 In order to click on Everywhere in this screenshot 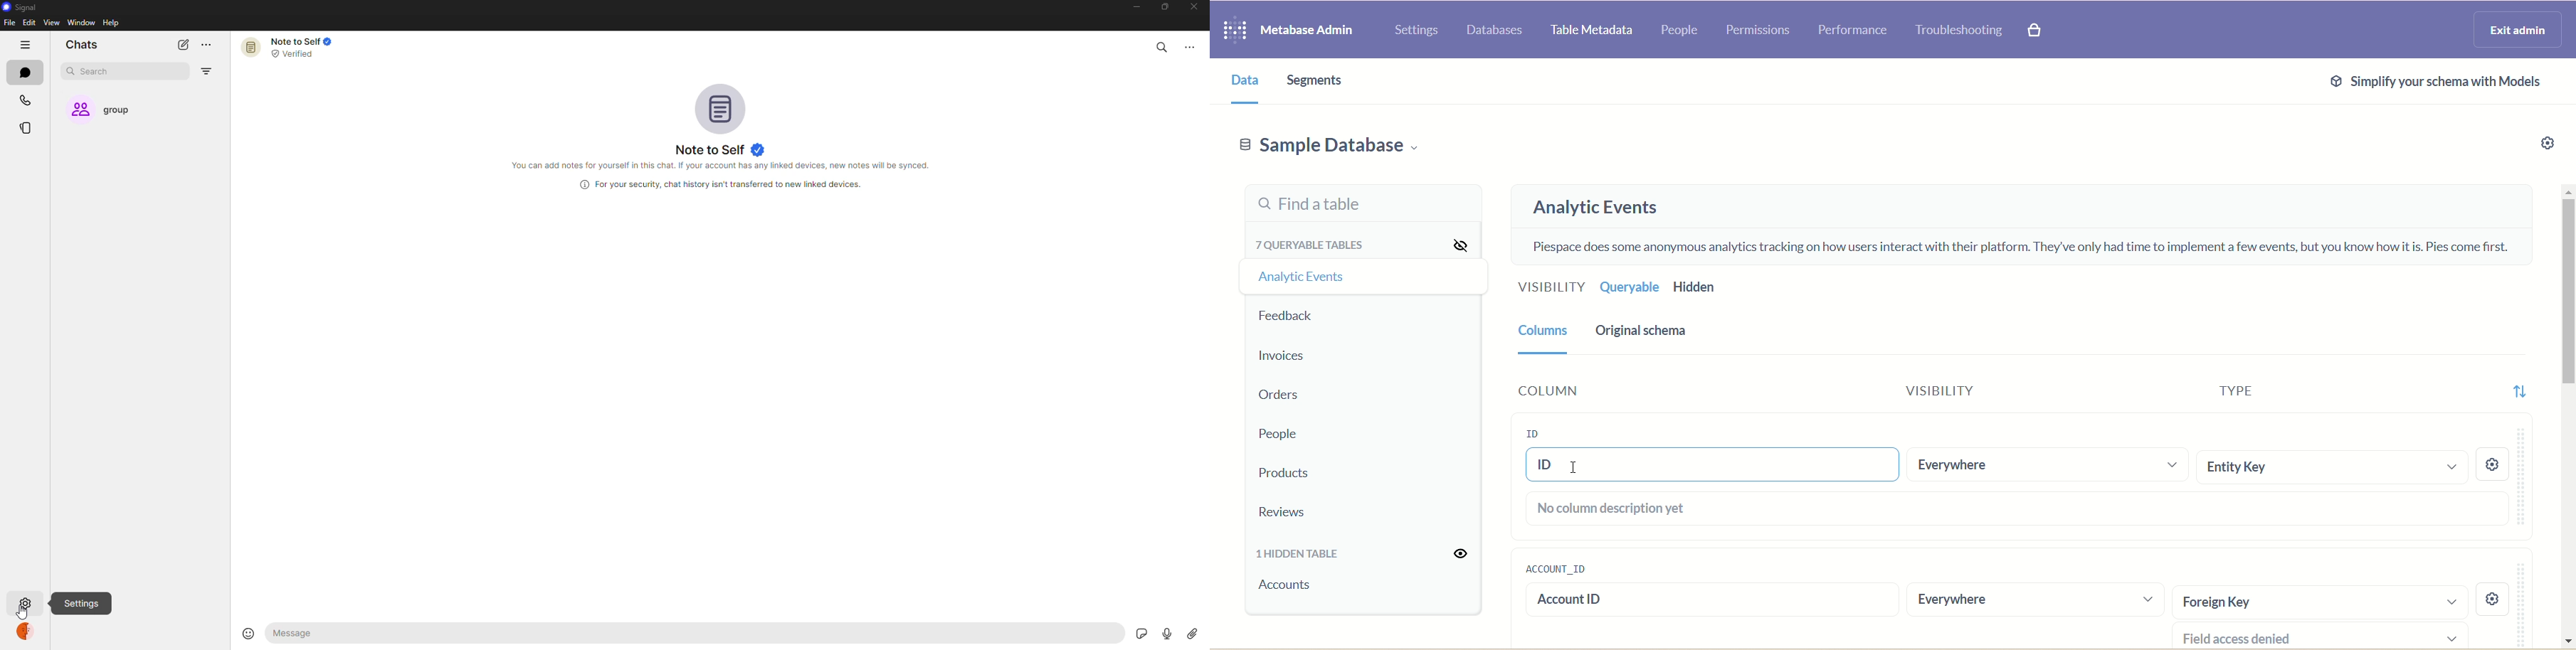, I will do `click(1995, 600)`.